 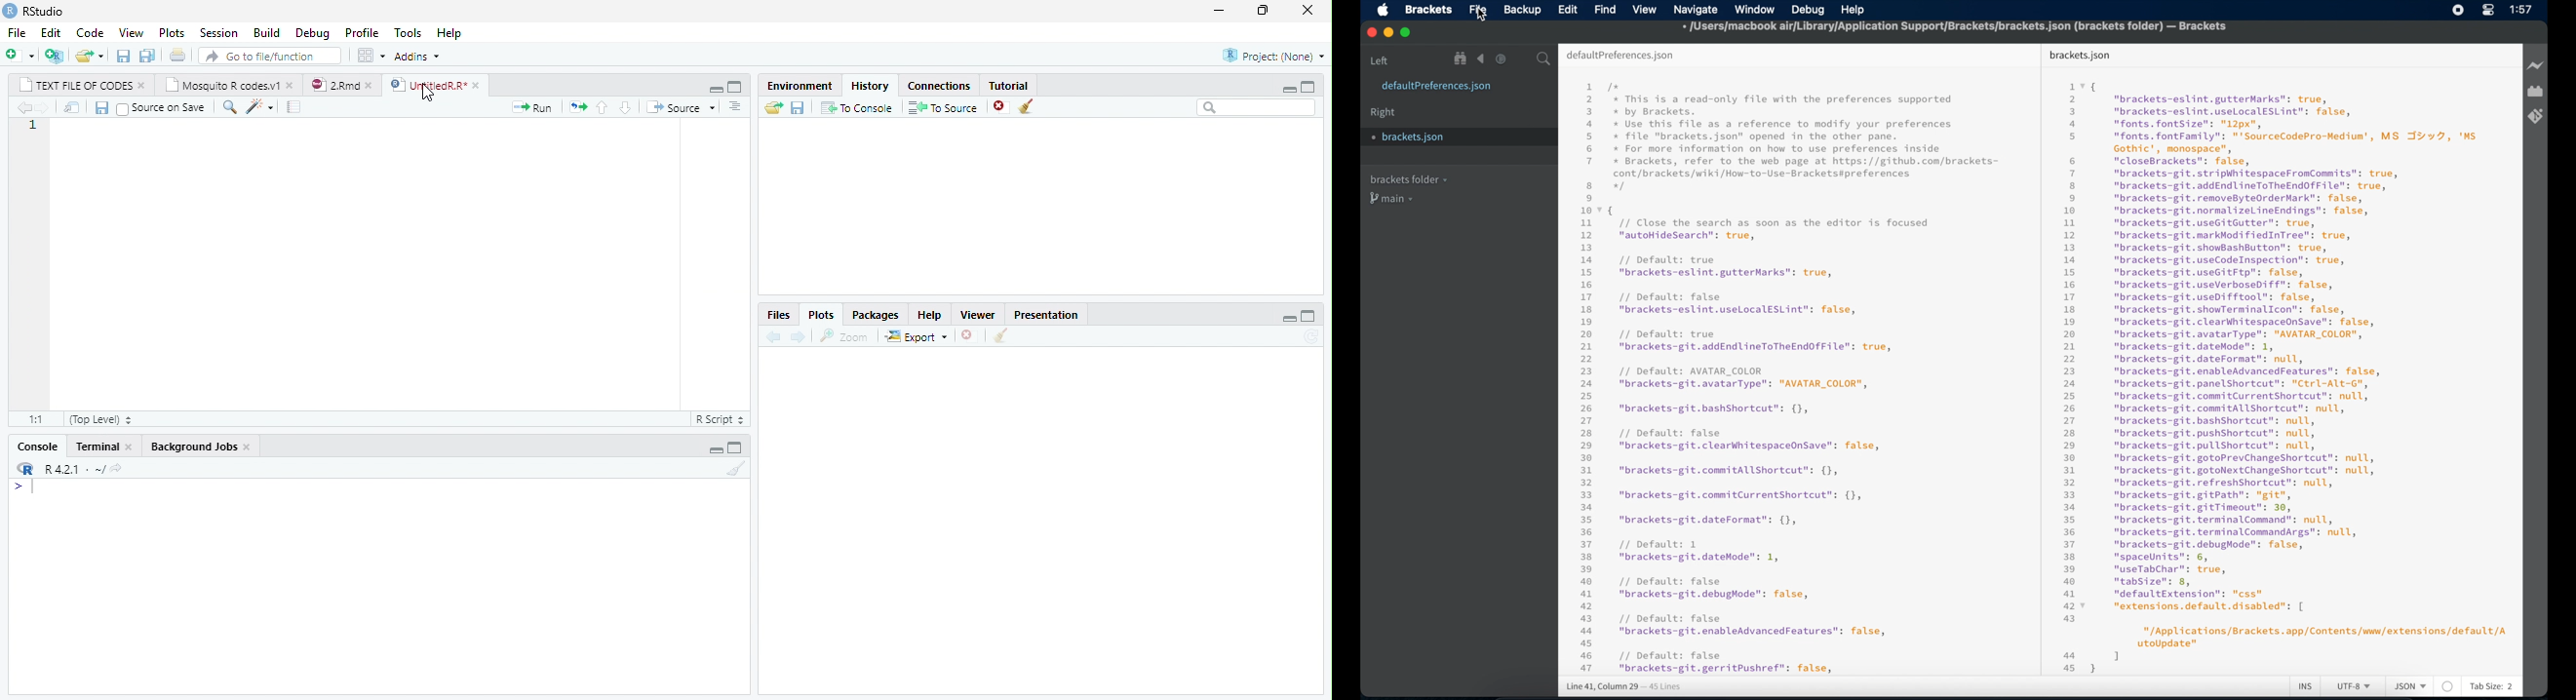 I want to click on create a project, so click(x=53, y=55).